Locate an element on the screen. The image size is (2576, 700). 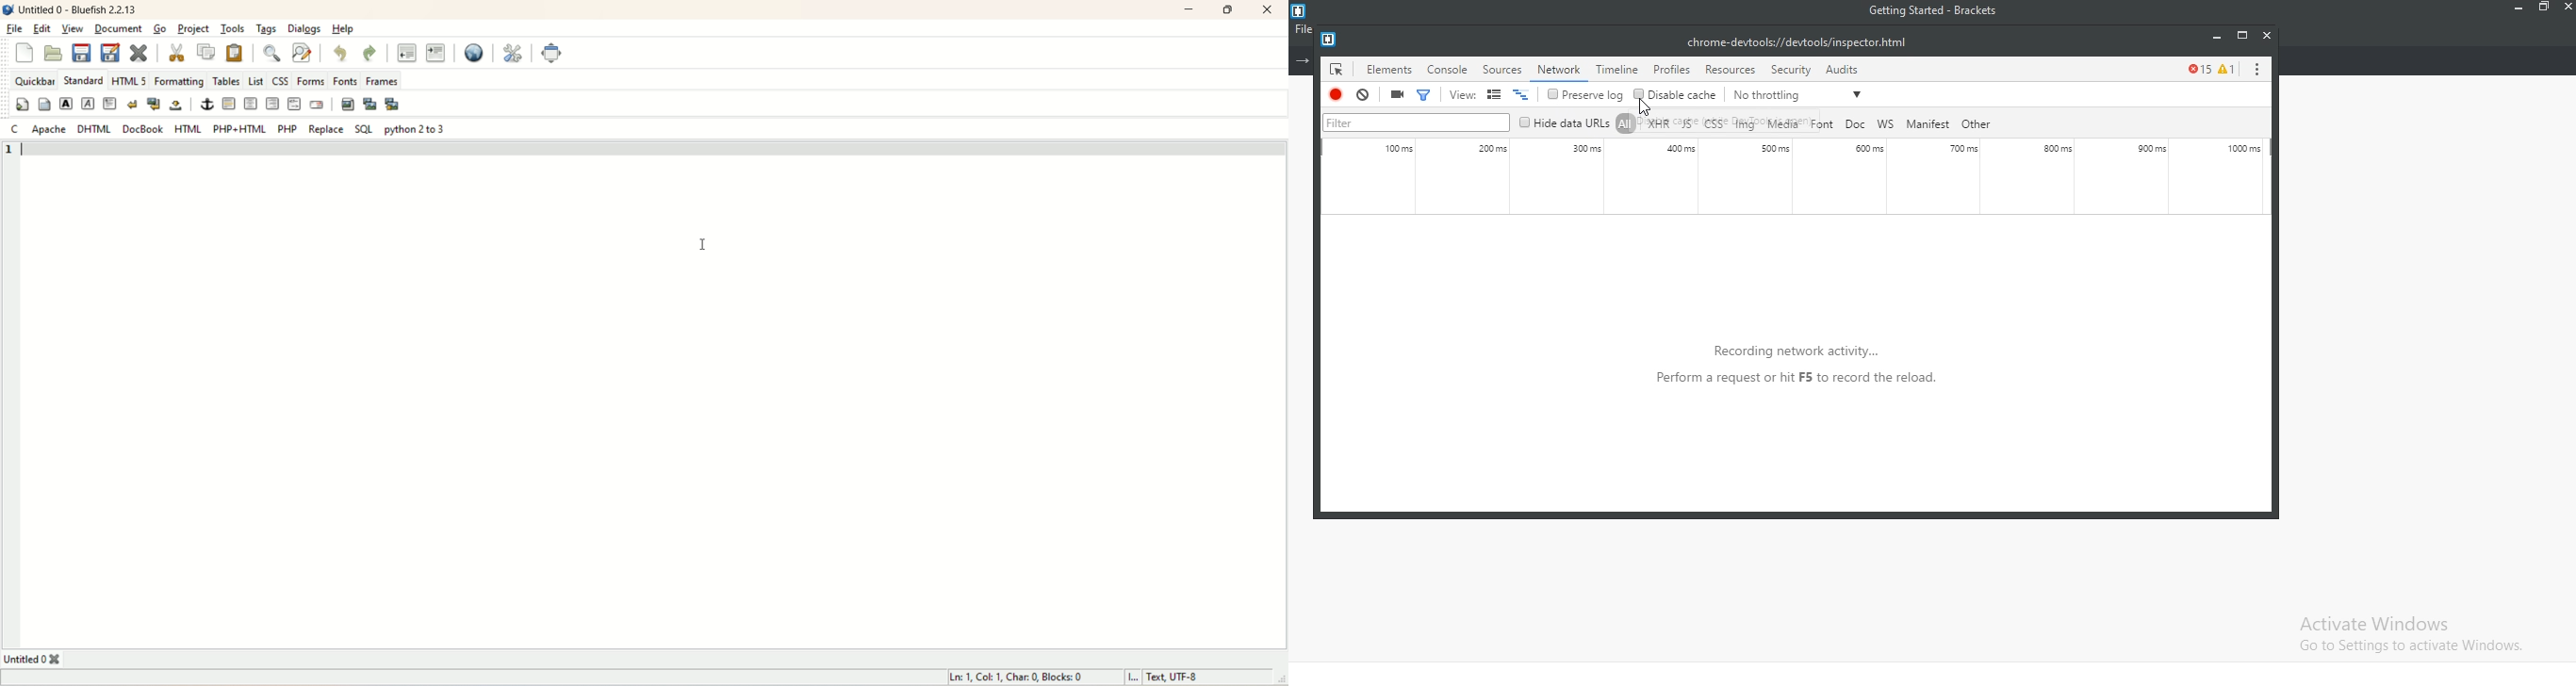
elements is located at coordinates (1386, 71).